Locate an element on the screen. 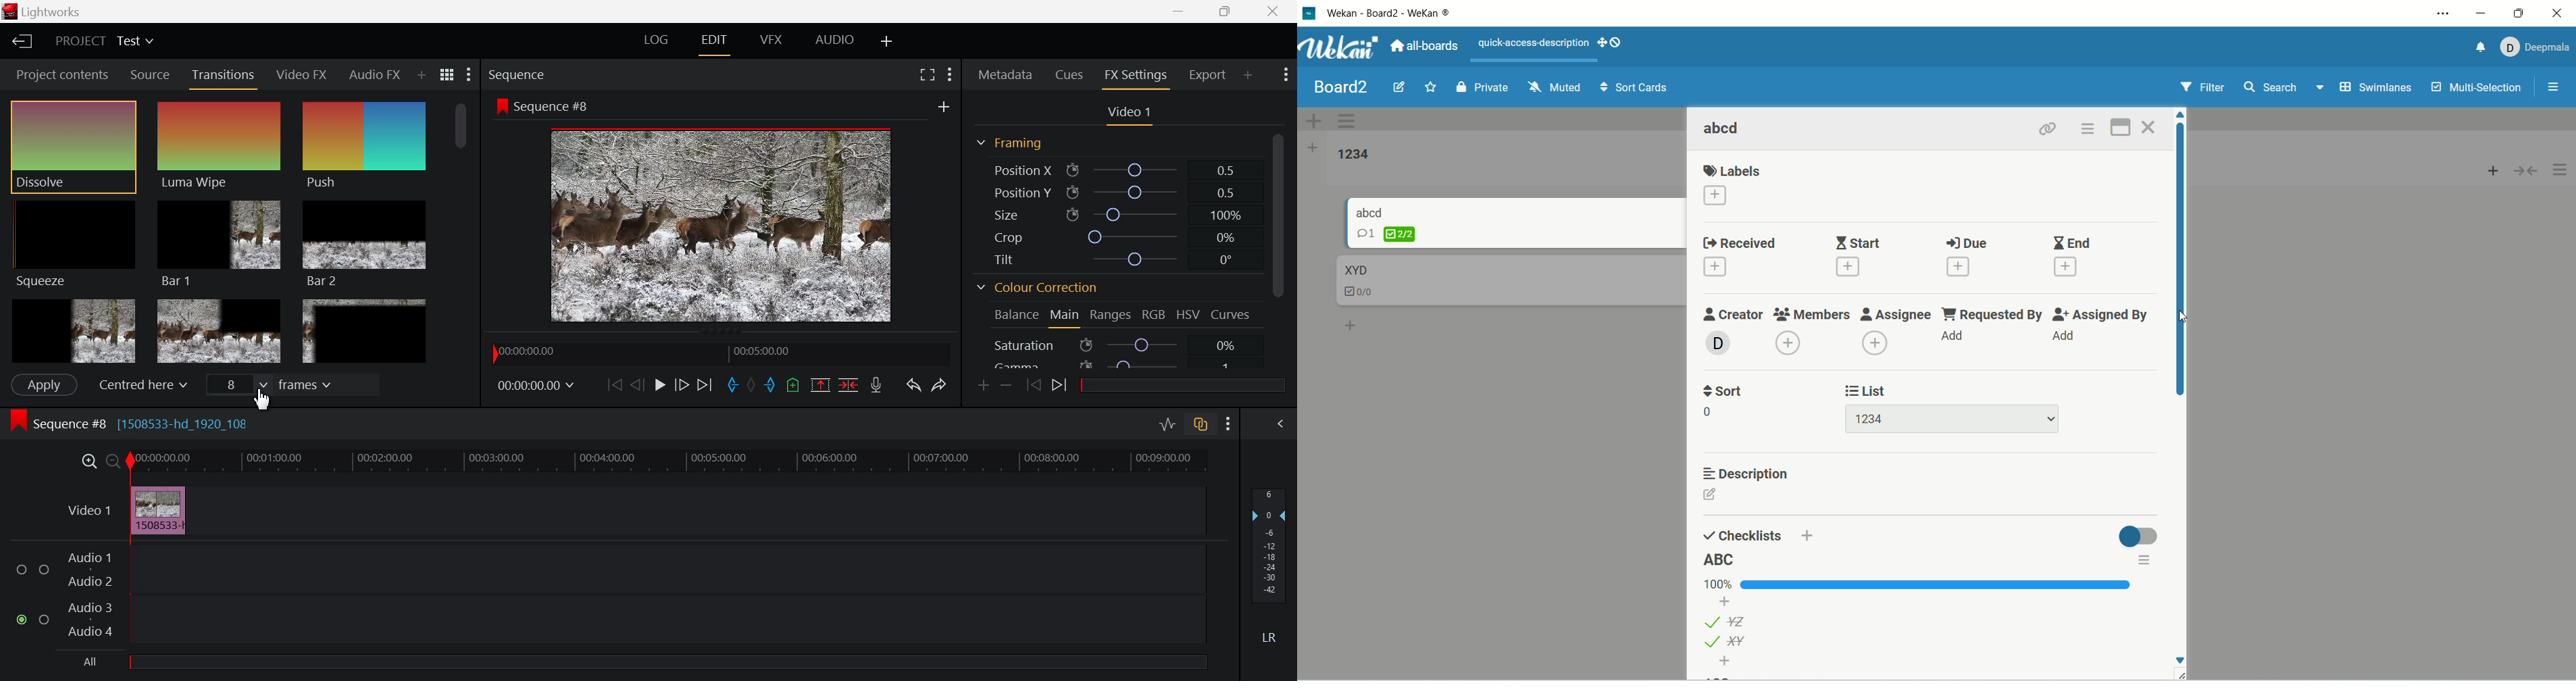  To Start is located at coordinates (613, 385).